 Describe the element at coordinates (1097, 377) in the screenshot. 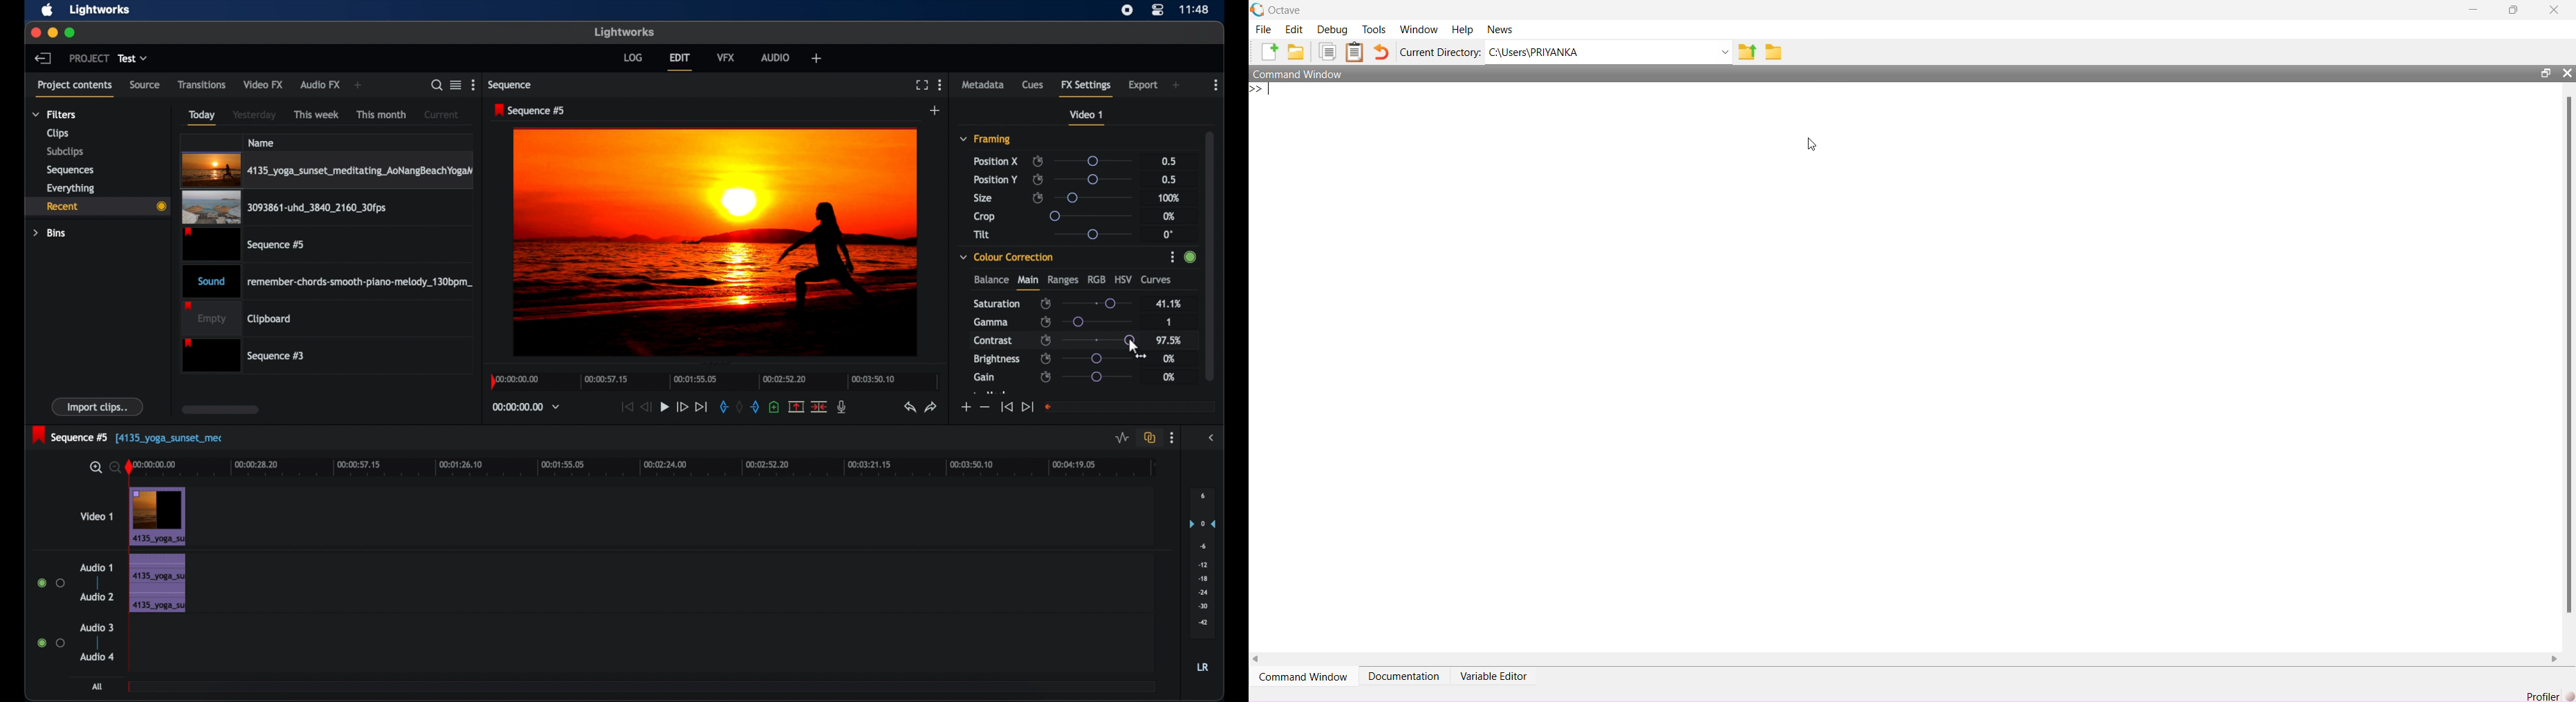

I see `slider` at that location.